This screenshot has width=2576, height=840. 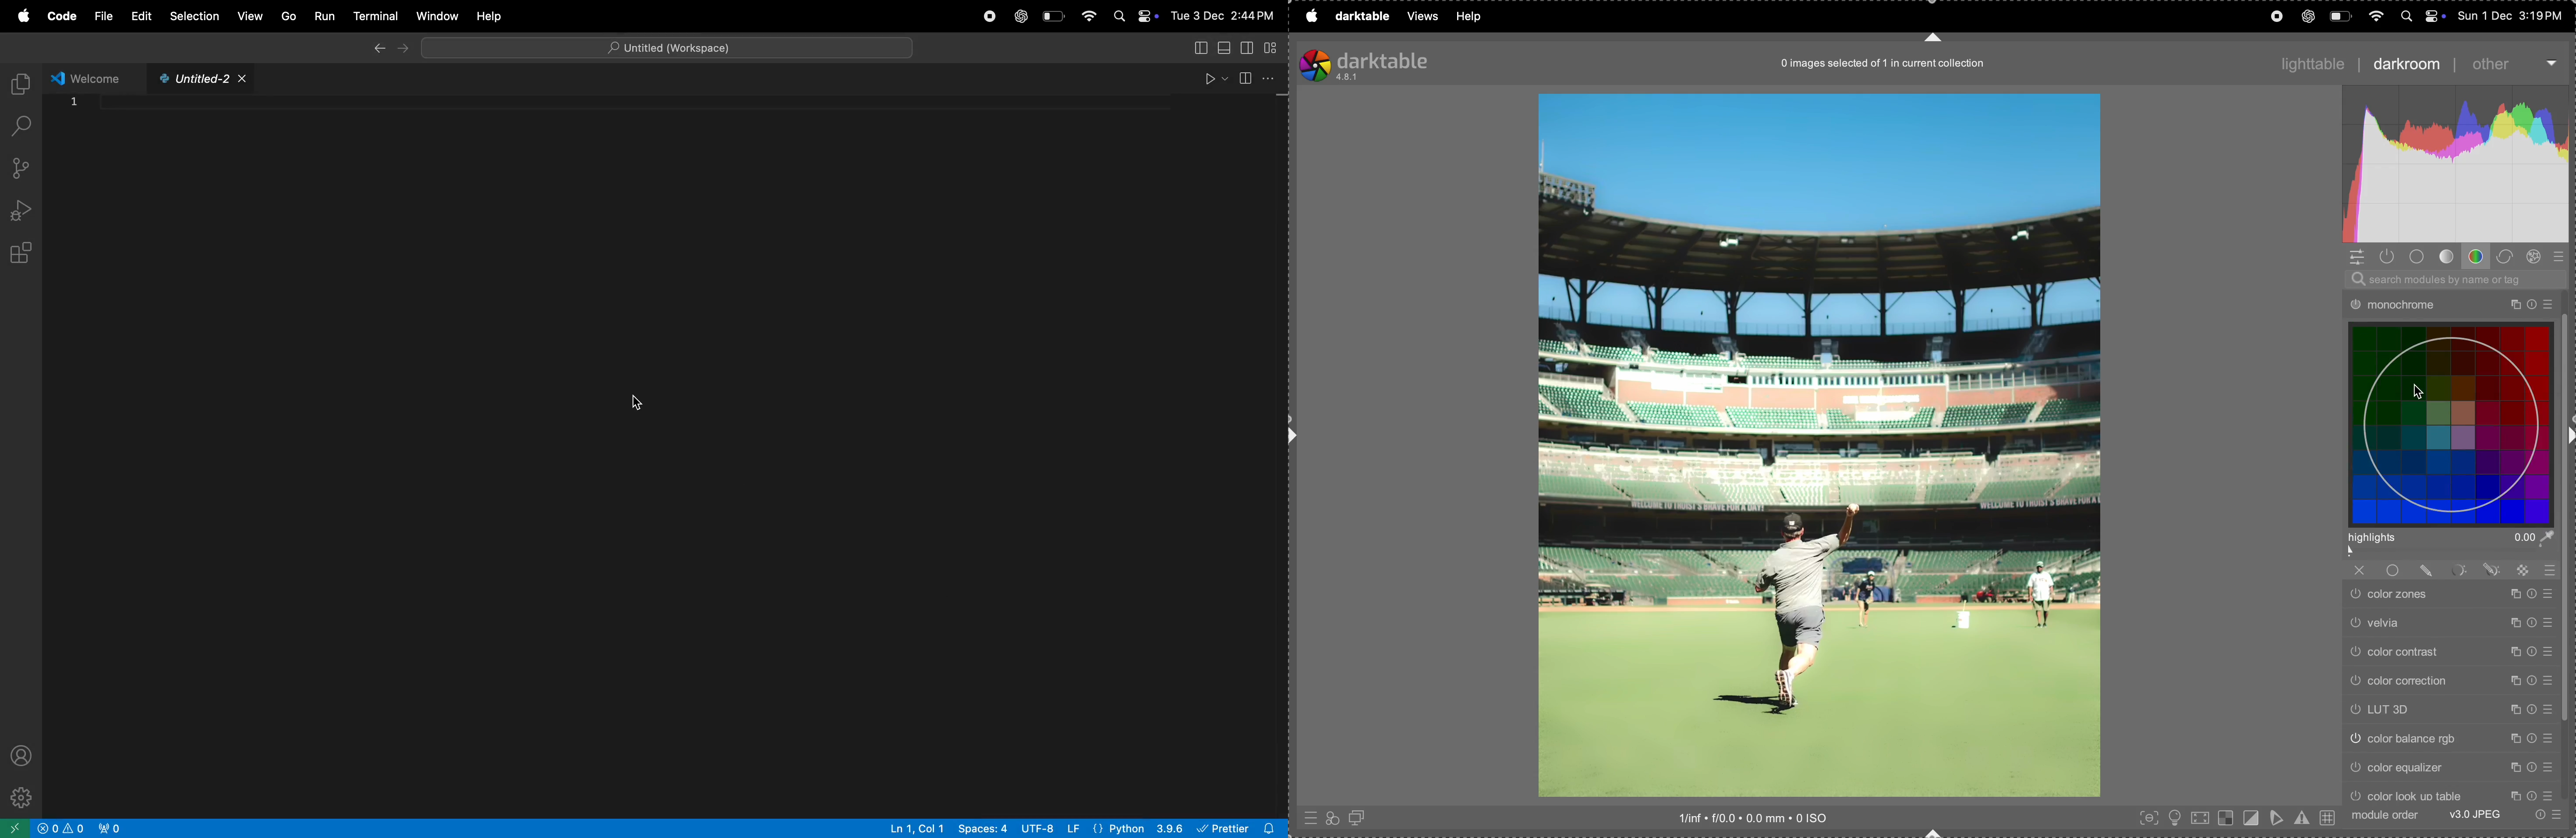 I want to click on edit, so click(x=140, y=15).